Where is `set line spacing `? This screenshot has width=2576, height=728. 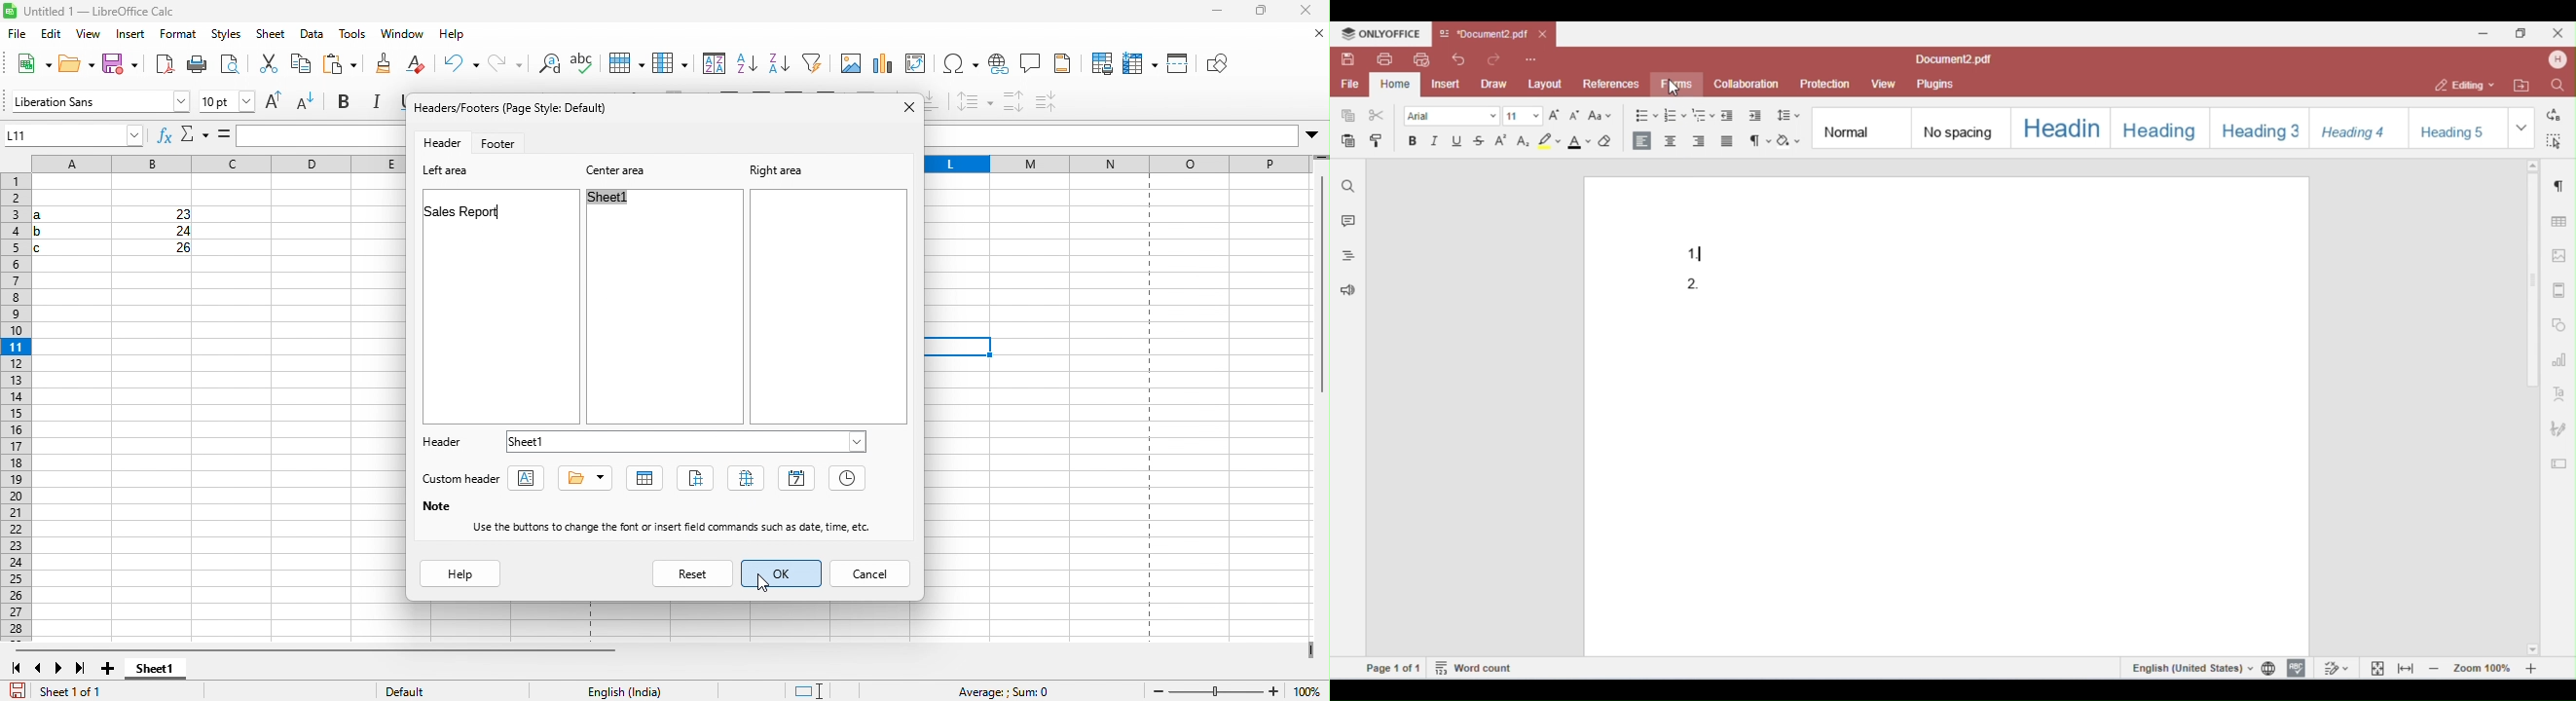
set line spacing  is located at coordinates (975, 102).